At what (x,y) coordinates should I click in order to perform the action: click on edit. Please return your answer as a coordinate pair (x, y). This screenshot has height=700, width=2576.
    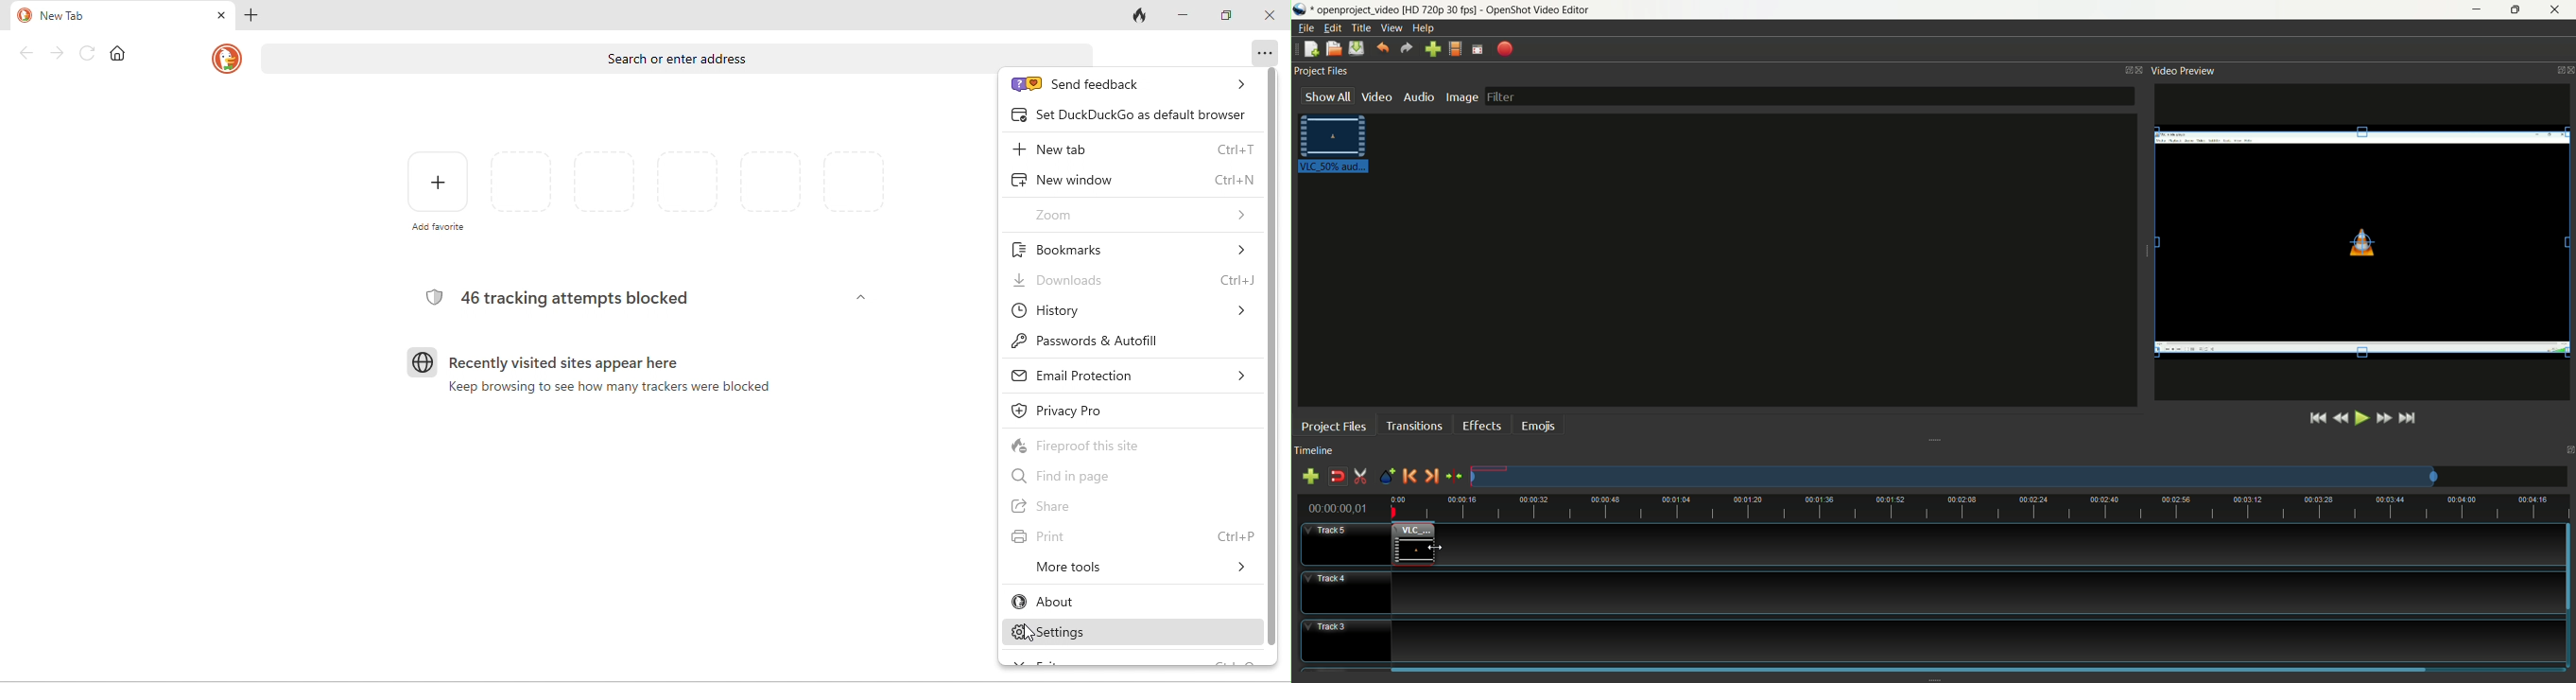
    Looking at the image, I should click on (1333, 27).